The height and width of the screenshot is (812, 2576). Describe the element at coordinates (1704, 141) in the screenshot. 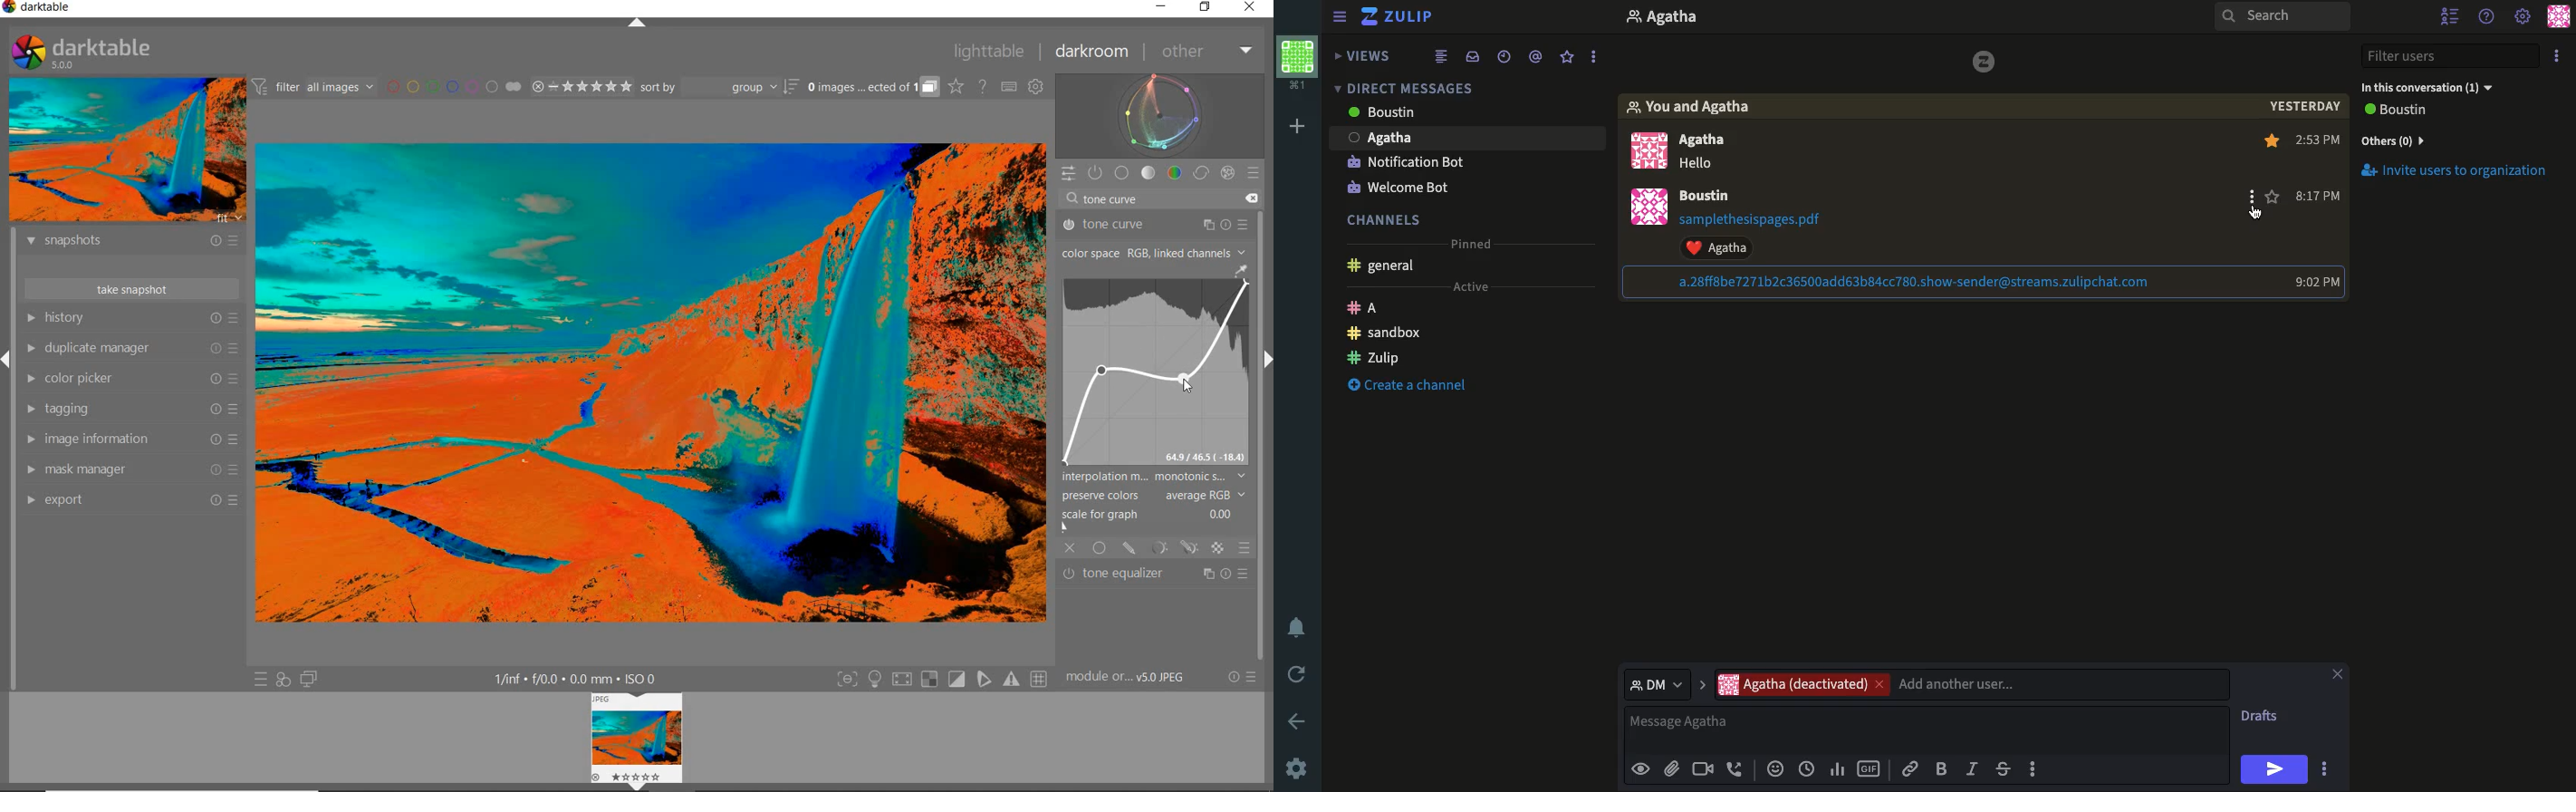

I see `Users` at that location.